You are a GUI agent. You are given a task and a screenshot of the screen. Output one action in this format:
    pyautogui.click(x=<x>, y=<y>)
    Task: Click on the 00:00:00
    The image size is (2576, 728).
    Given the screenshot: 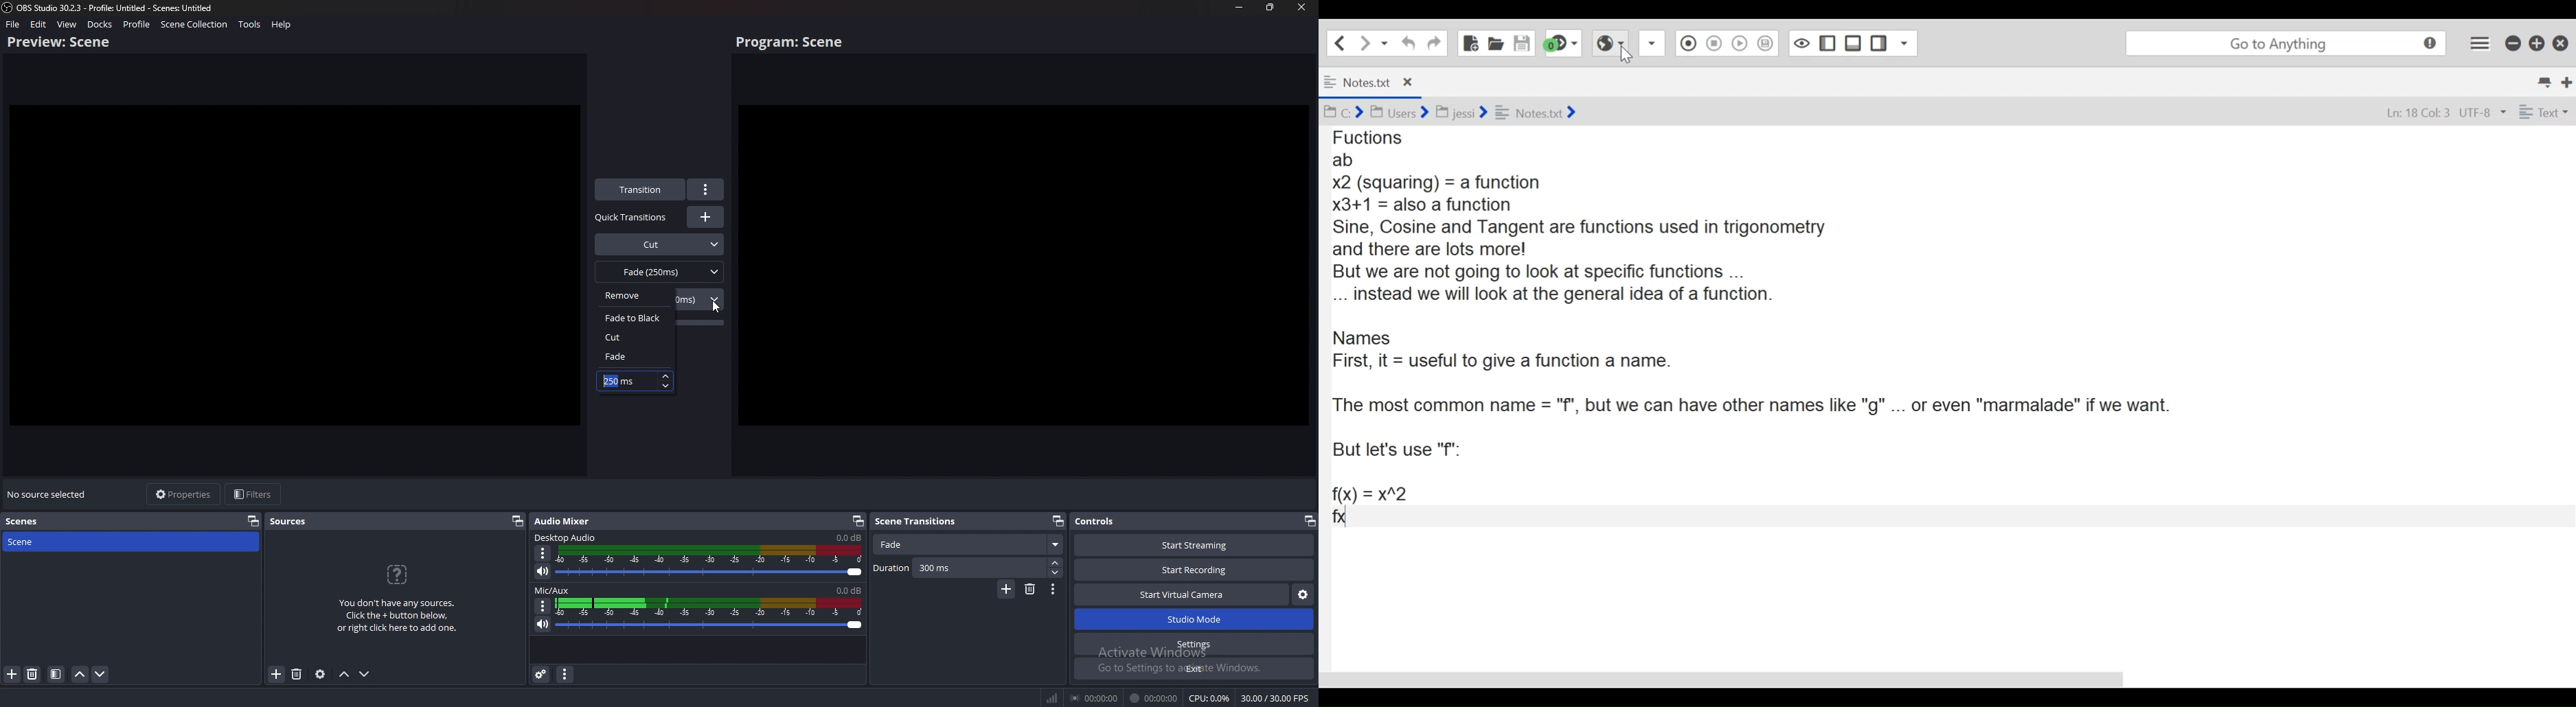 What is the action you would take?
    pyautogui.click(x=1093, y=699)
    